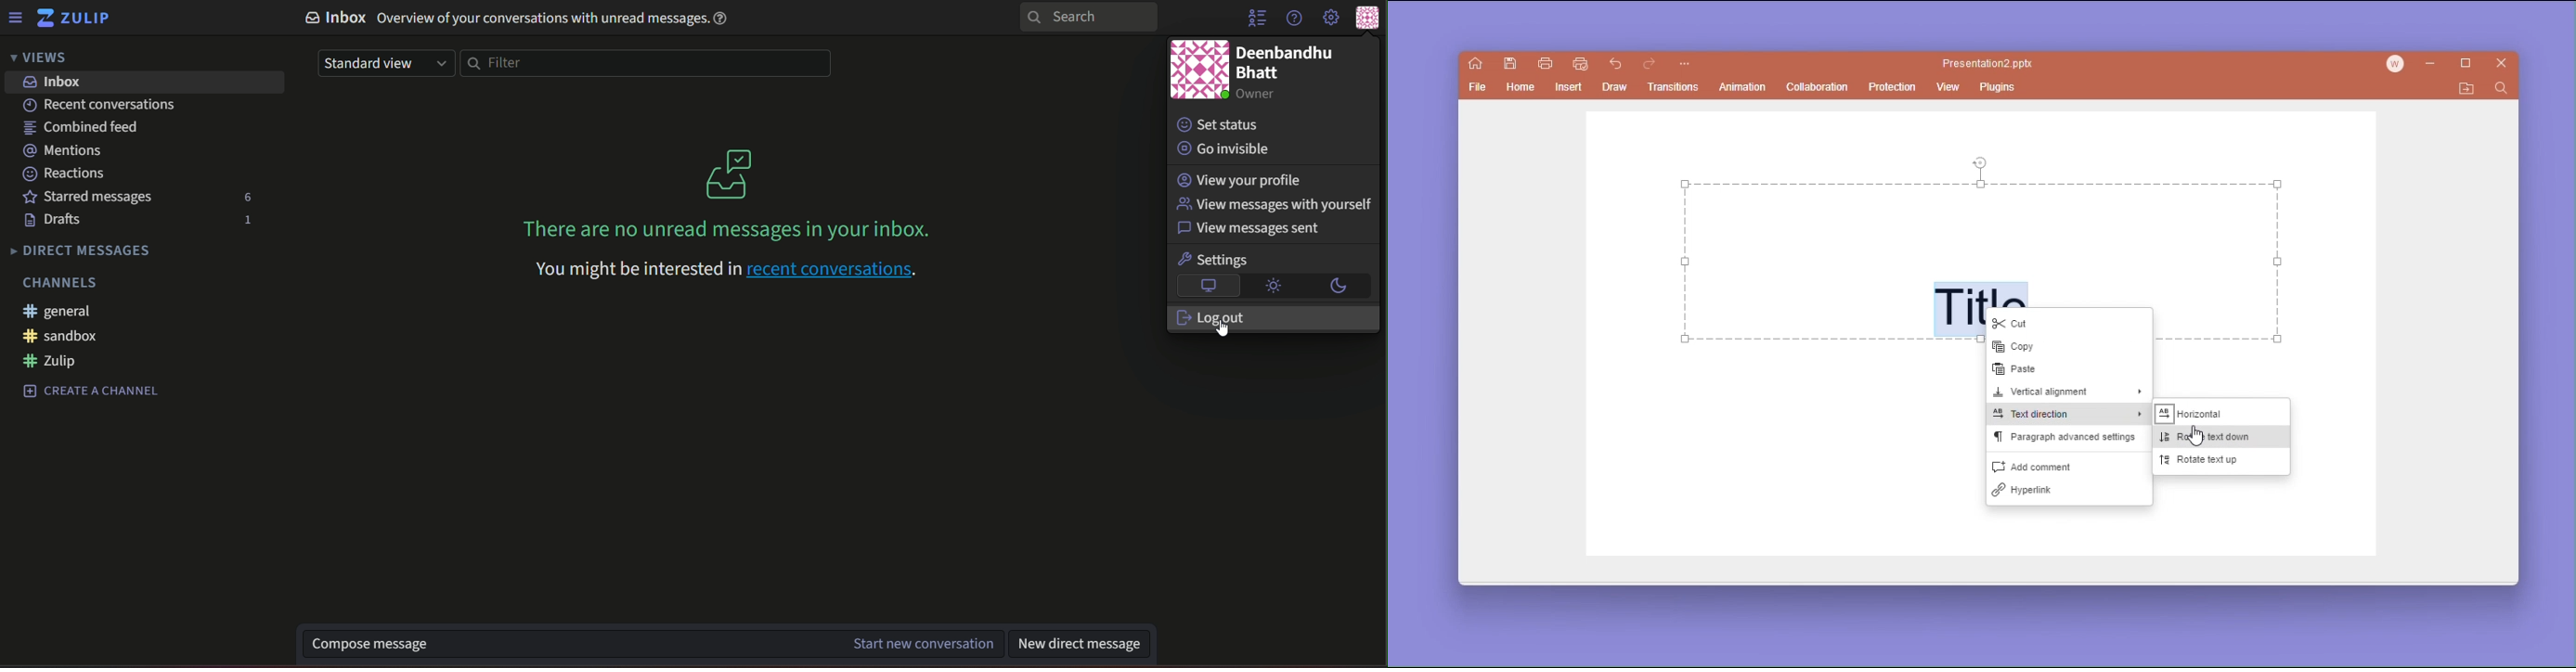  Describe the element at coordinates (1990, 64) in the screenshot. I see `Presentation2 pptx.` at that location.